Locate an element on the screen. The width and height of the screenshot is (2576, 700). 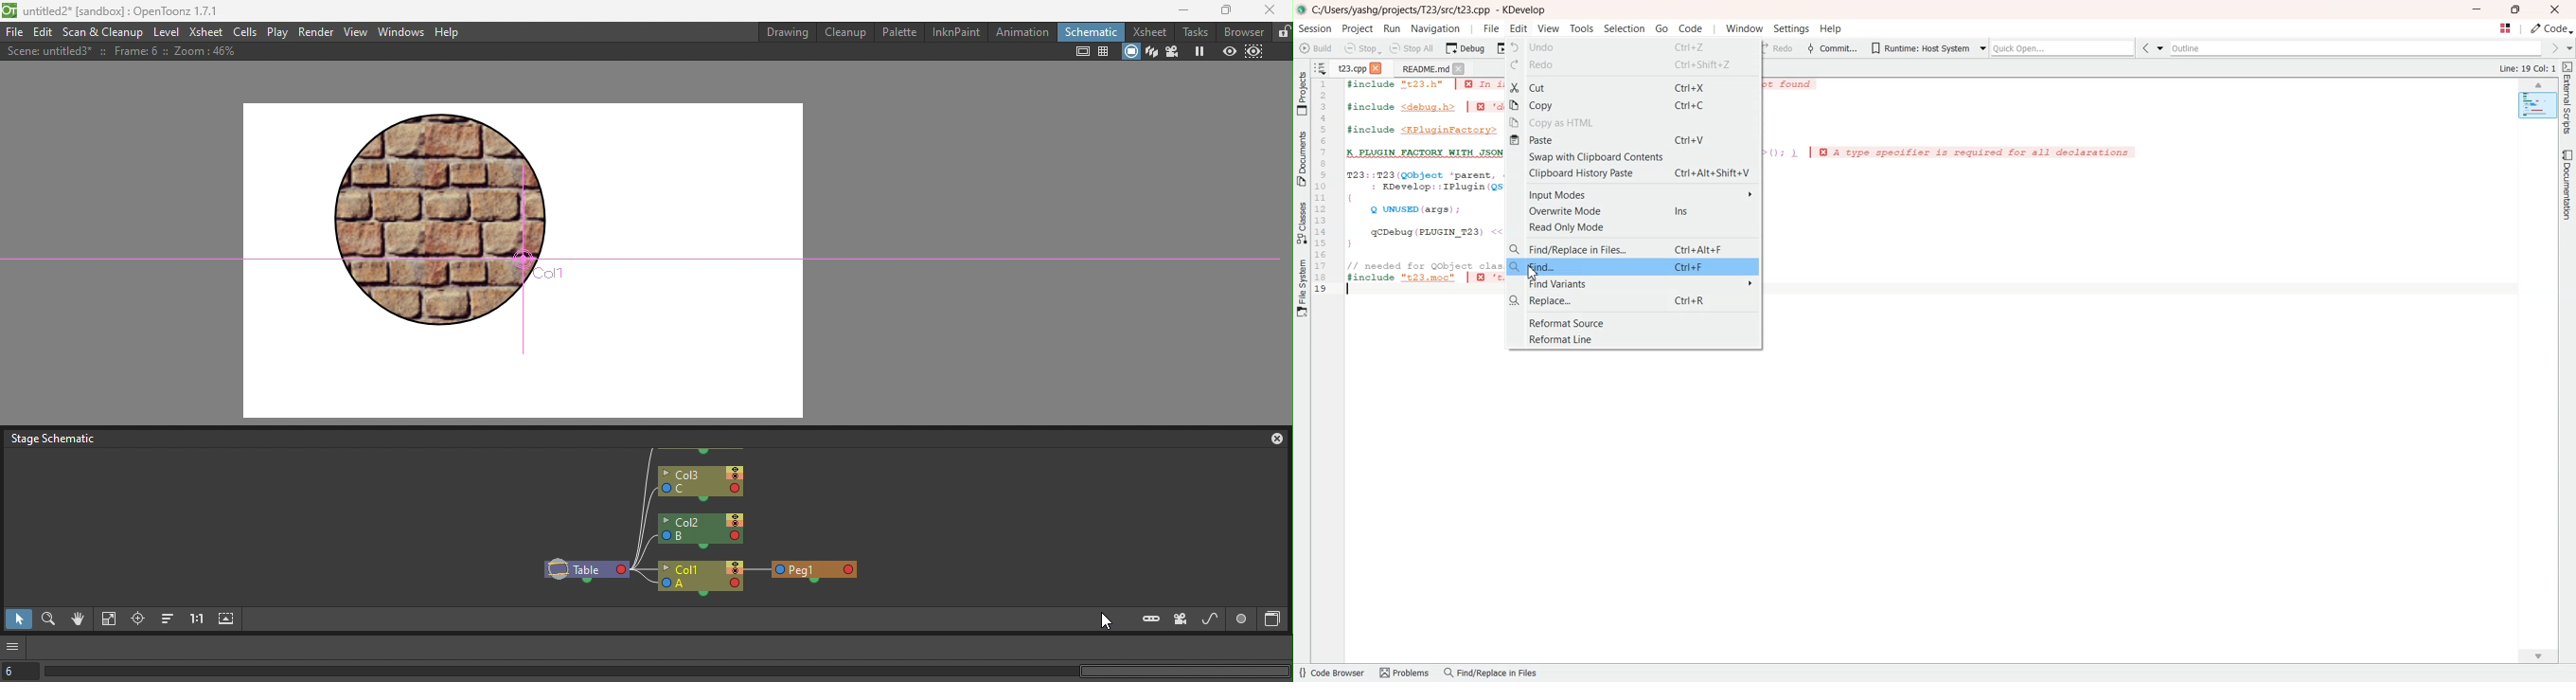
Problems is located at coordinates (1405, 673).